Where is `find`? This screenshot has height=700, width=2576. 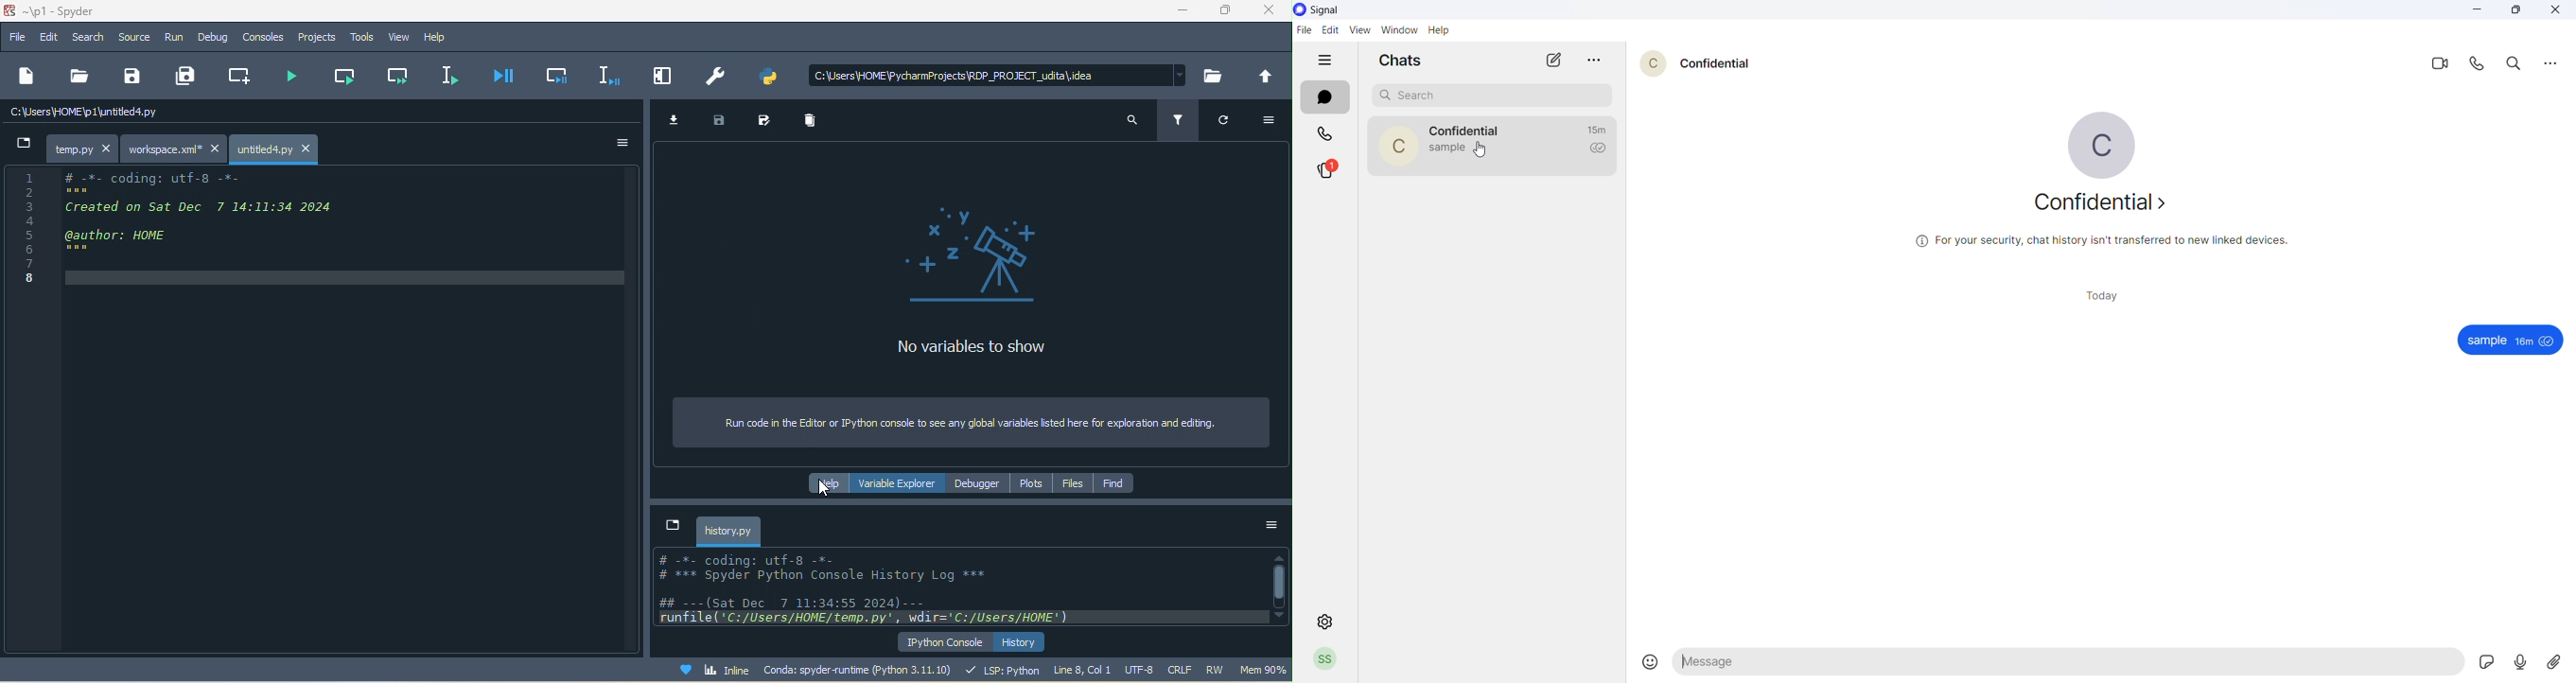 find is located at coordinates (1115, 485).